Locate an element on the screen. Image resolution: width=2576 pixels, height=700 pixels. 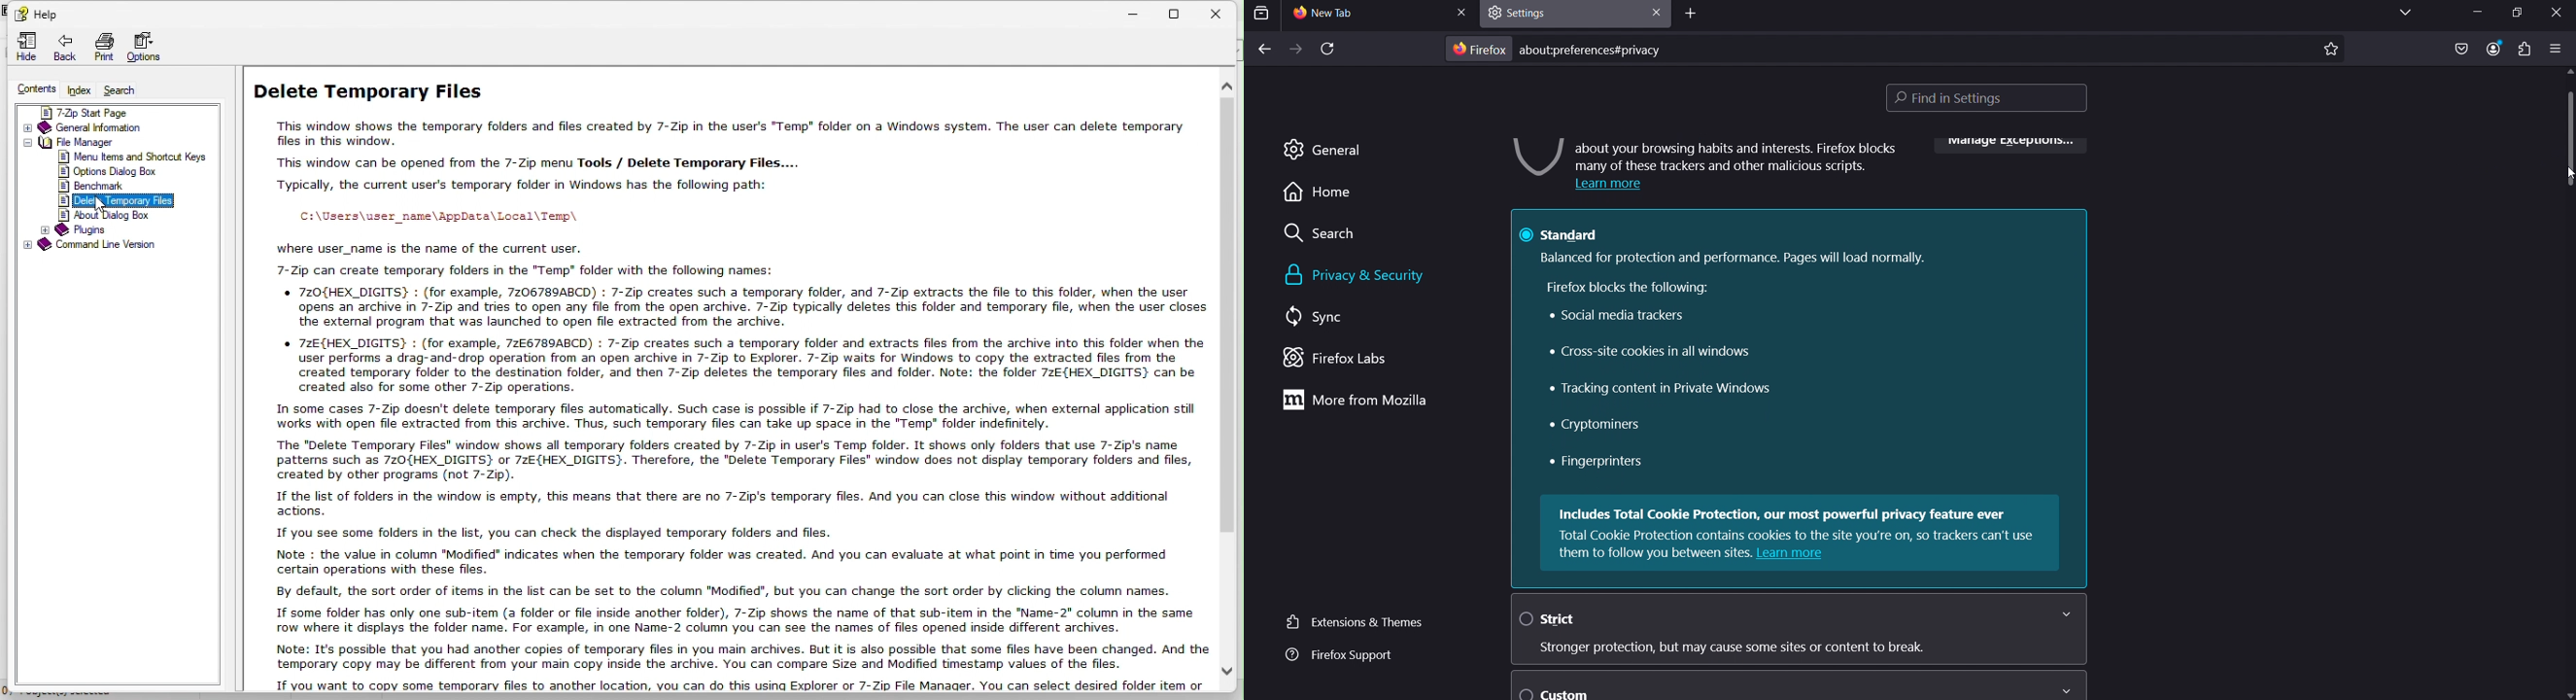
cursor is located at coordinates (2565, 176).